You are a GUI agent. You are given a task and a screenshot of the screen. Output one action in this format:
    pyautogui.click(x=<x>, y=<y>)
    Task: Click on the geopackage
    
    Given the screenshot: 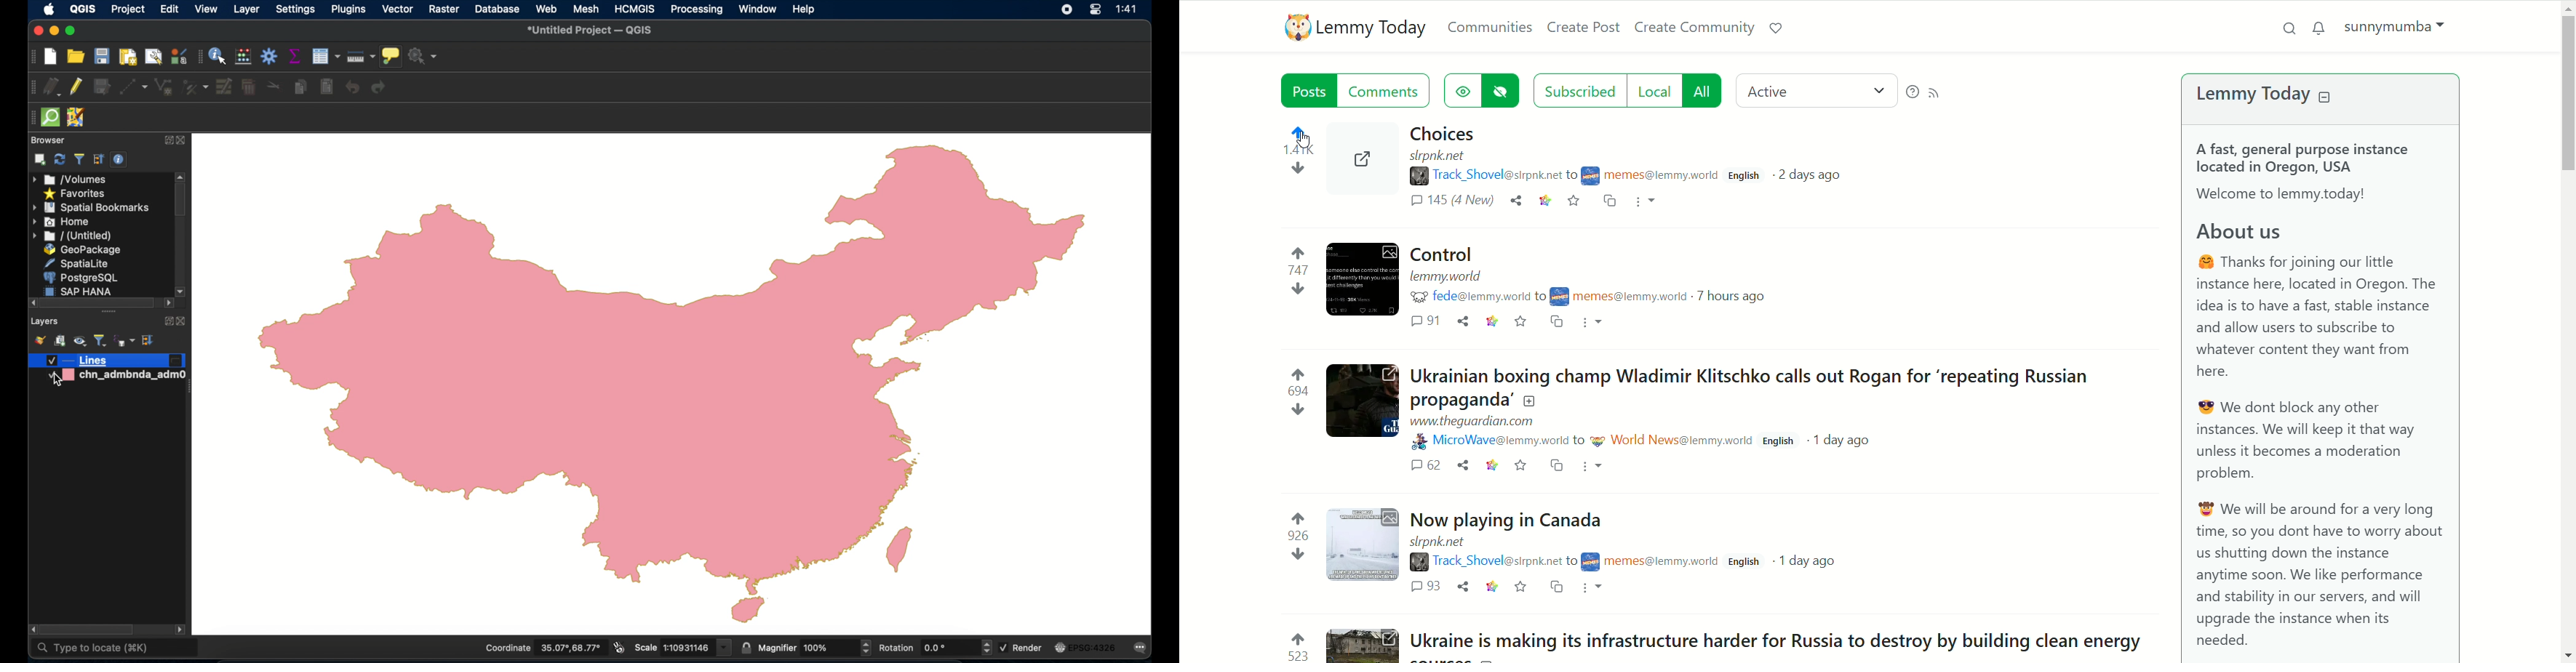 What is the action you would take?
    pyautogui.click(x=85, y=250)
    